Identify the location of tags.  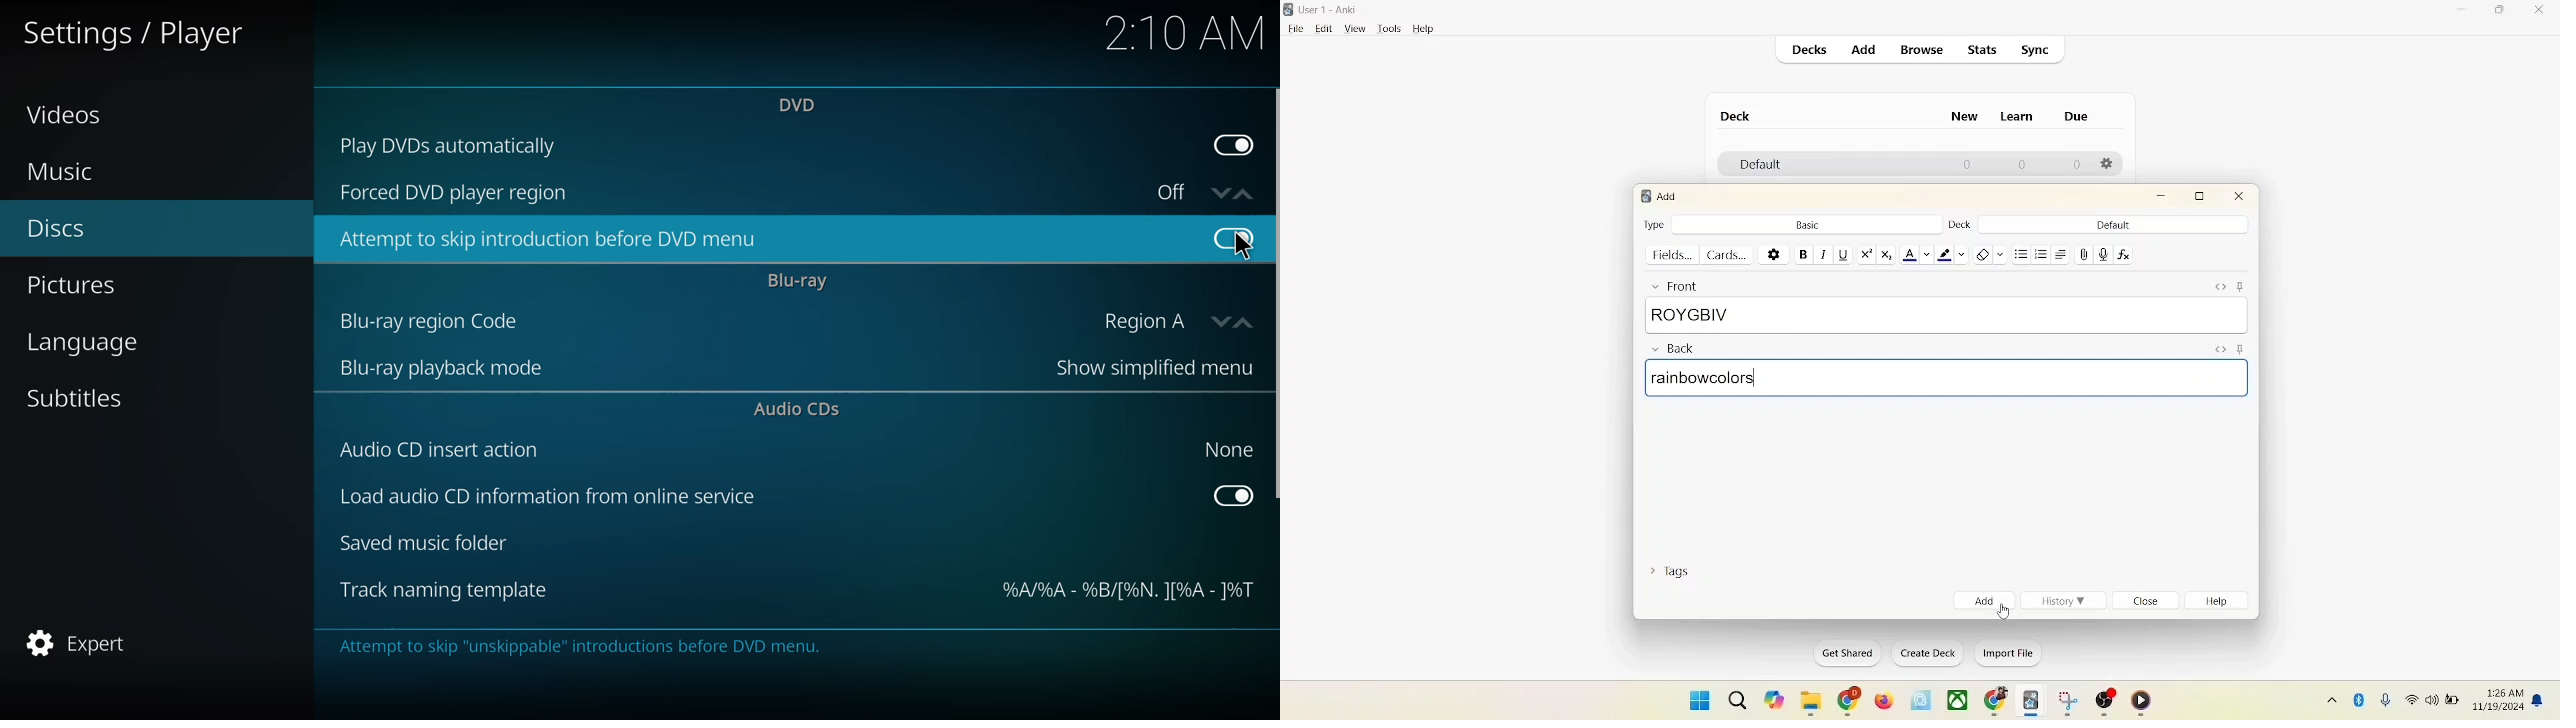
(1675, 575).